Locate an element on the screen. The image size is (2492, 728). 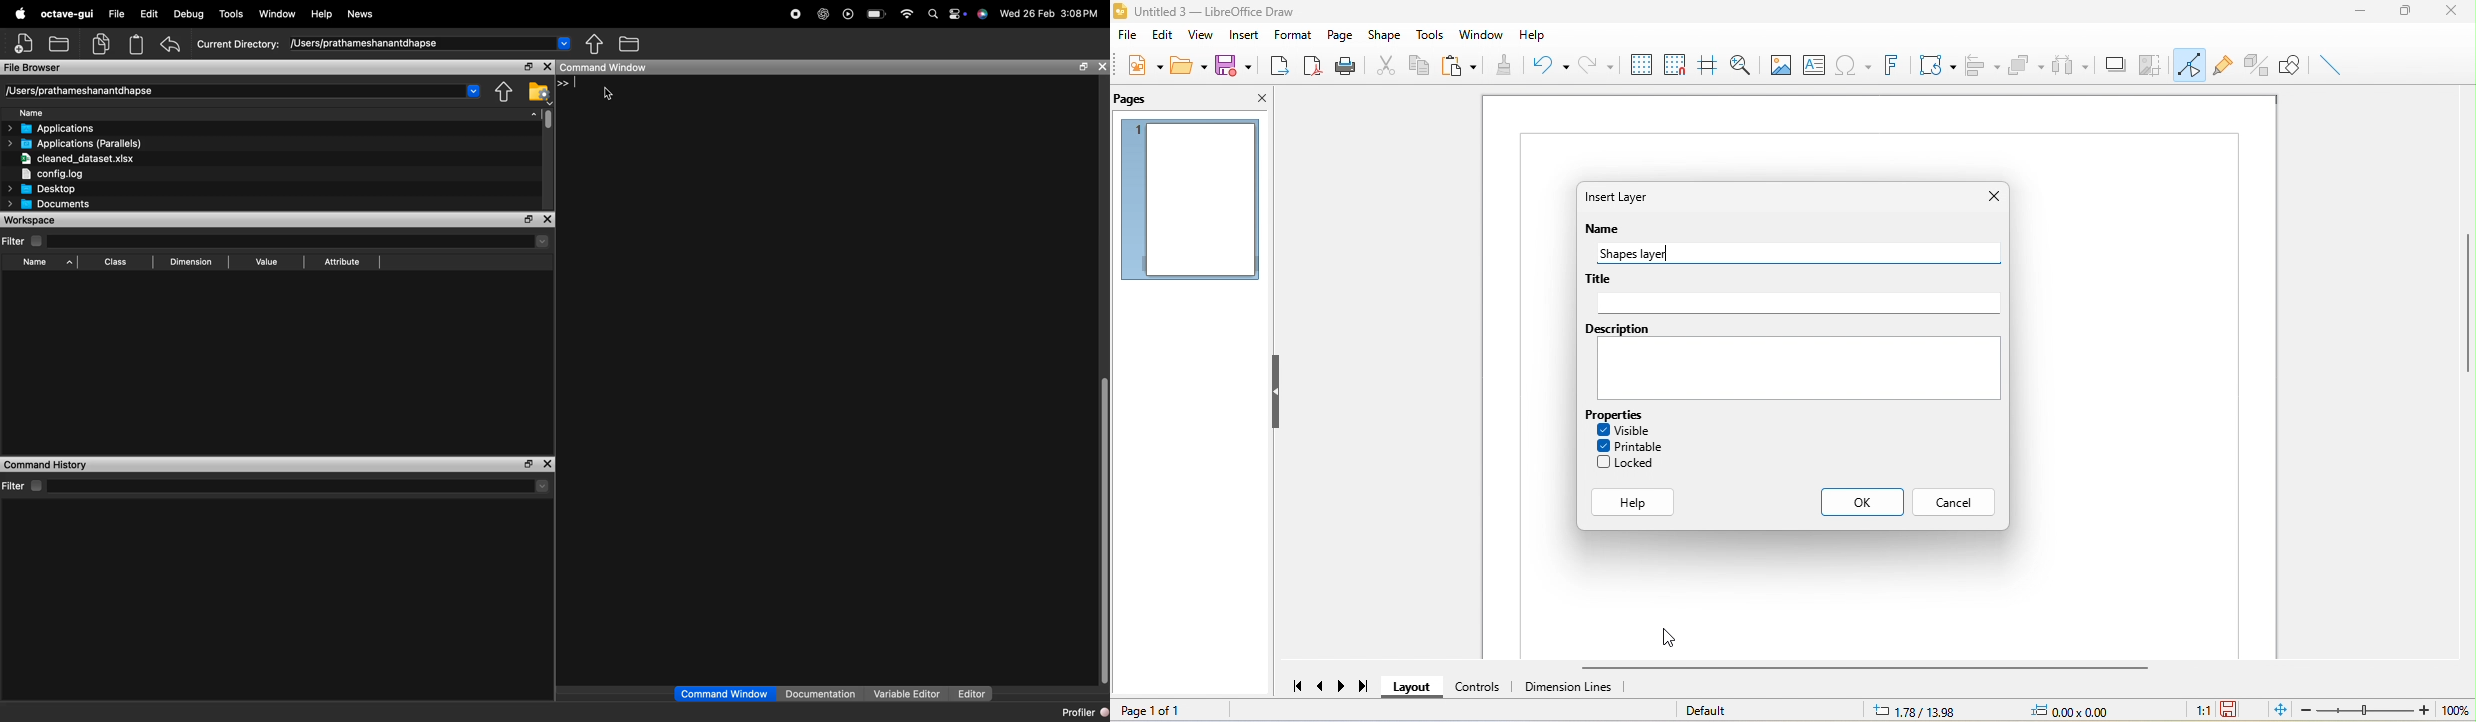
New script is located at coordinates (22, 43).